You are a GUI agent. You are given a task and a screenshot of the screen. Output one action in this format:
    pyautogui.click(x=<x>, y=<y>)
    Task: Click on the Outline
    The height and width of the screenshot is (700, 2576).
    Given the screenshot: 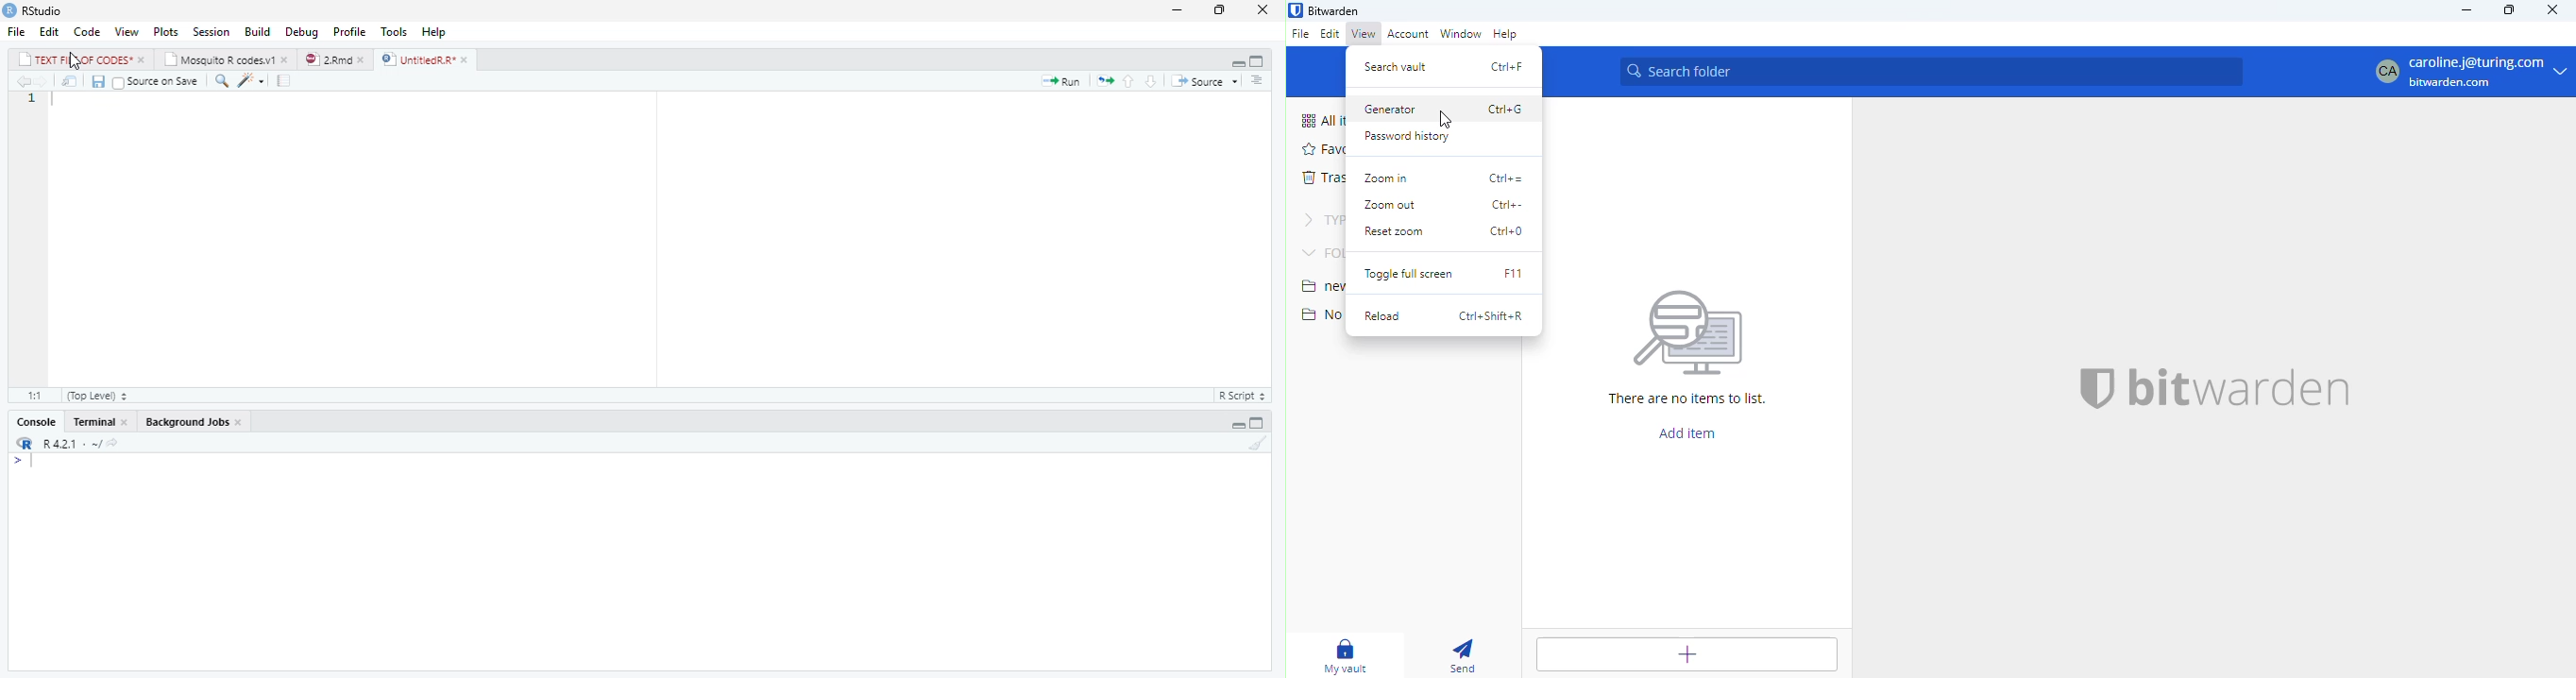 What is the action you would take?
    pyautogui.click(x=1257, y=81)
    